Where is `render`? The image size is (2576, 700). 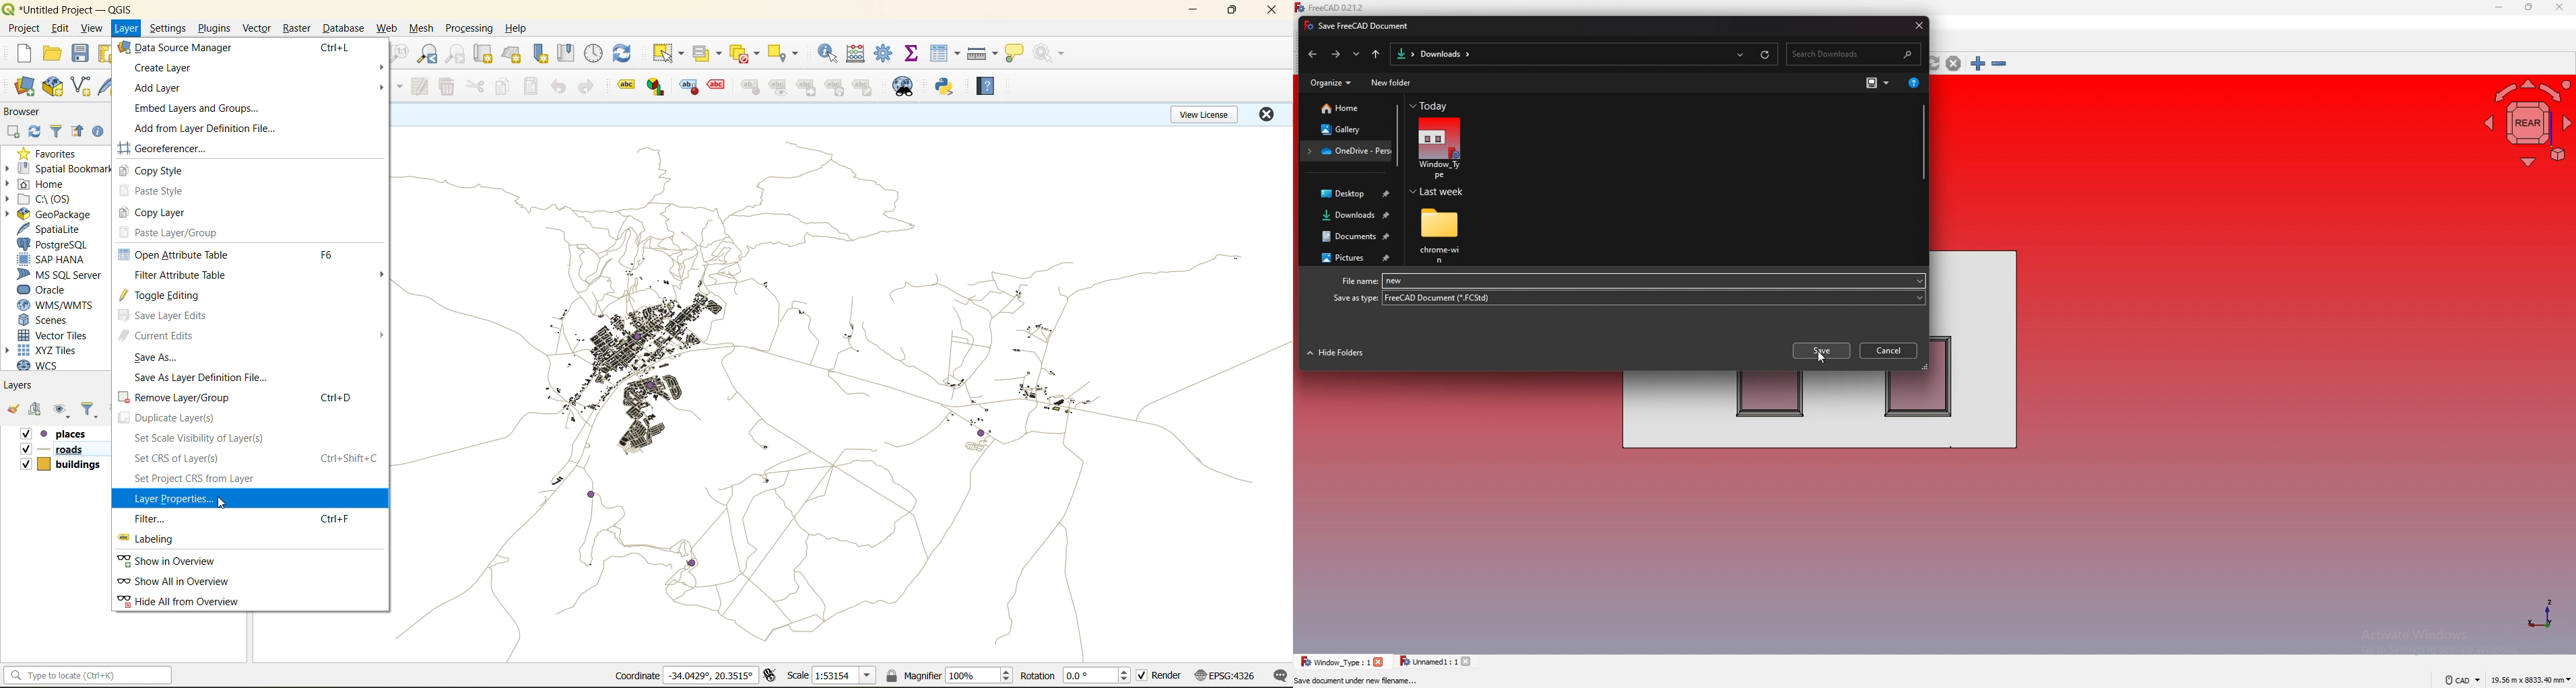 render is located at coordinates (1159, 677).